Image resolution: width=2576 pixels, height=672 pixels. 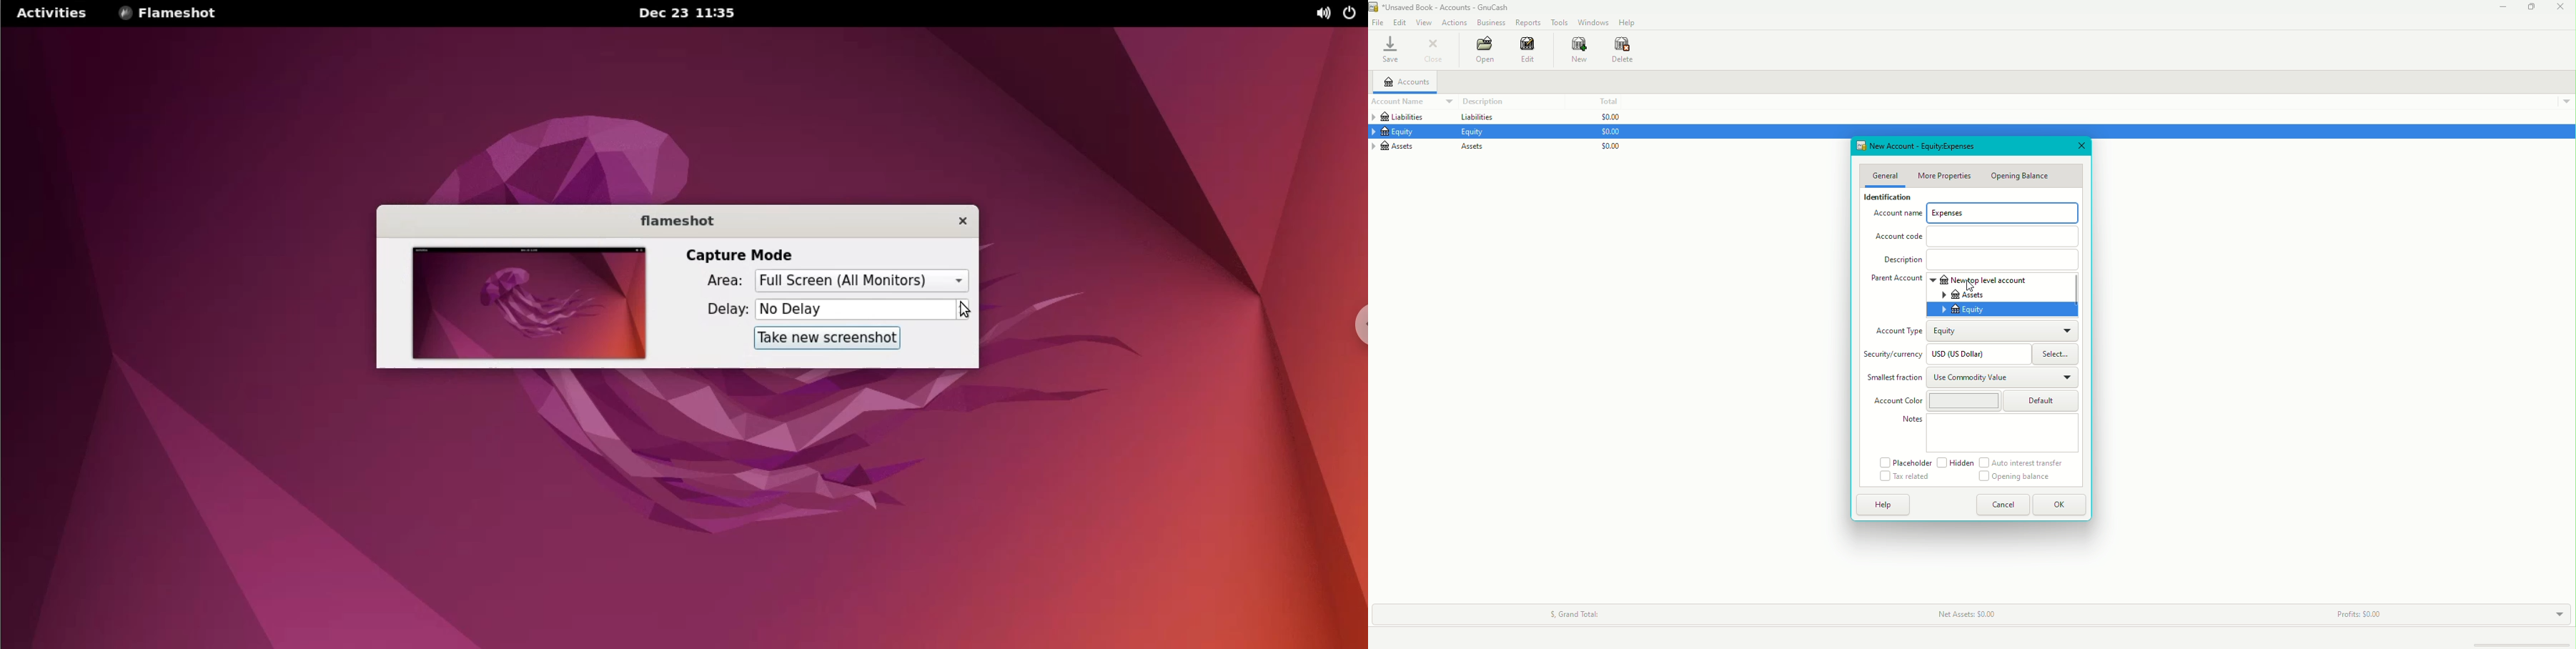 I want to click on Help, so click(x=1887, y=506).